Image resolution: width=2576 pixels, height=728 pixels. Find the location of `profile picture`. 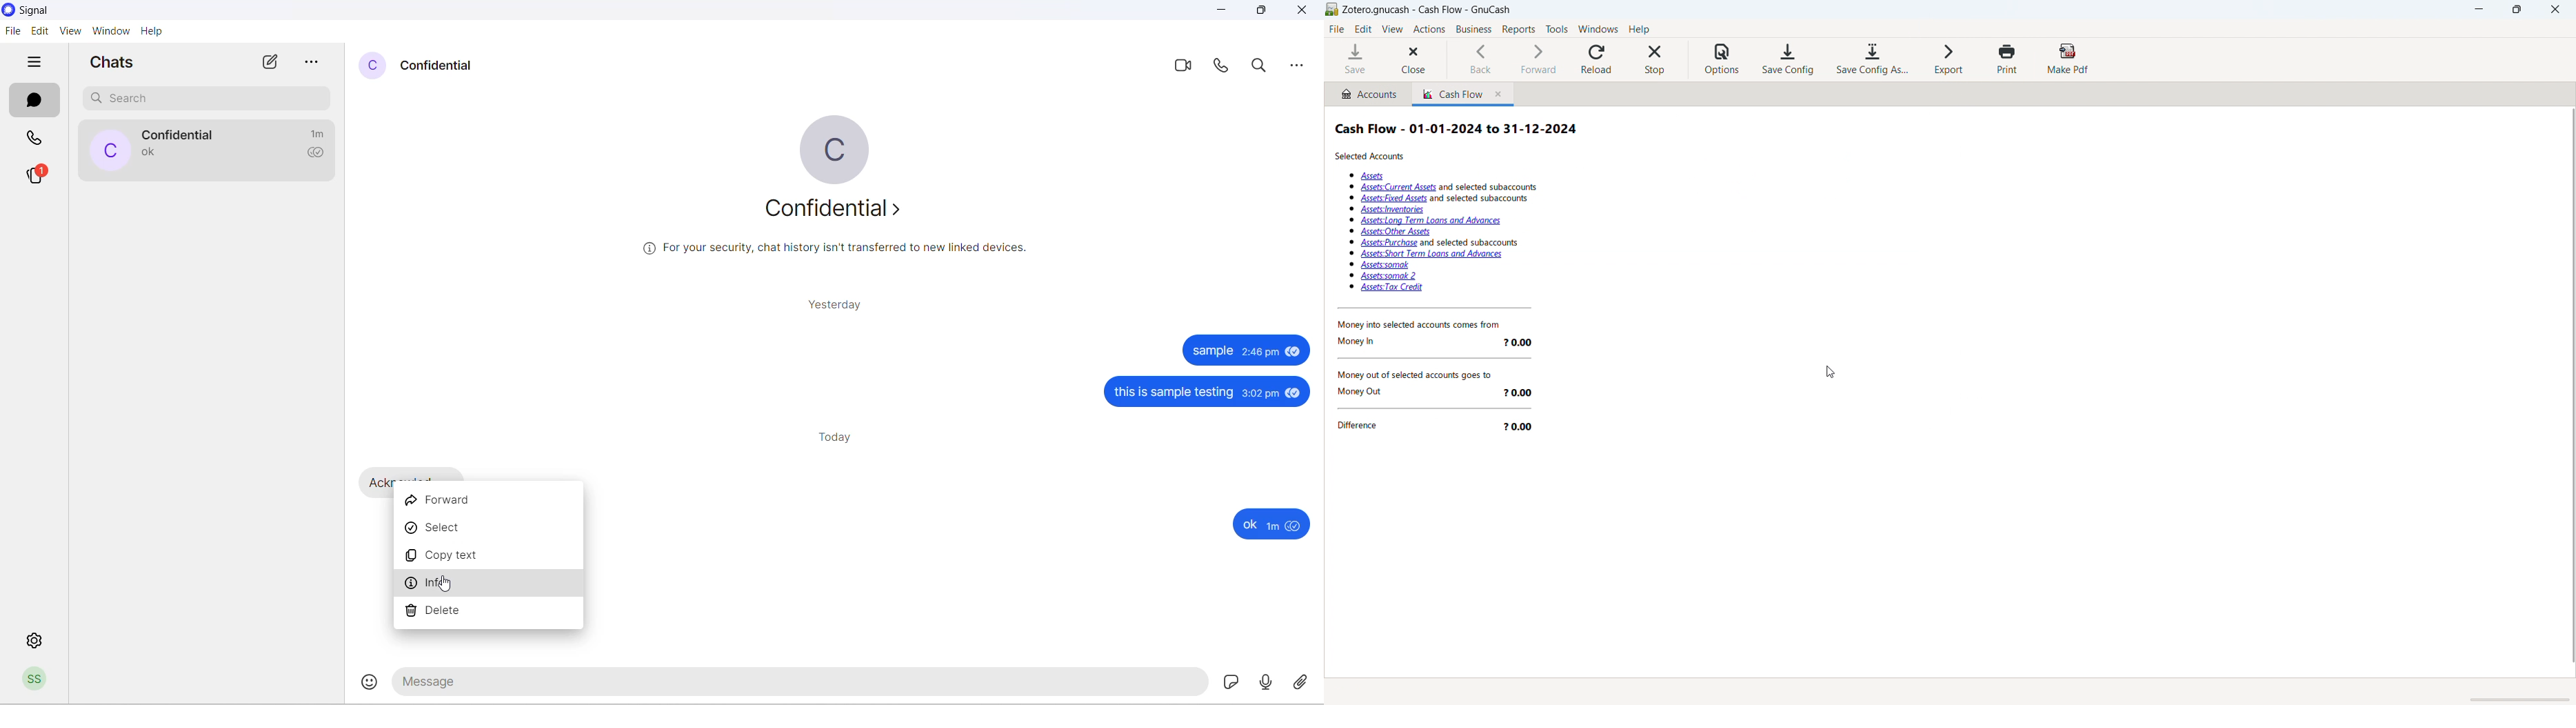

profile picture is located at coordinates (109, 149).